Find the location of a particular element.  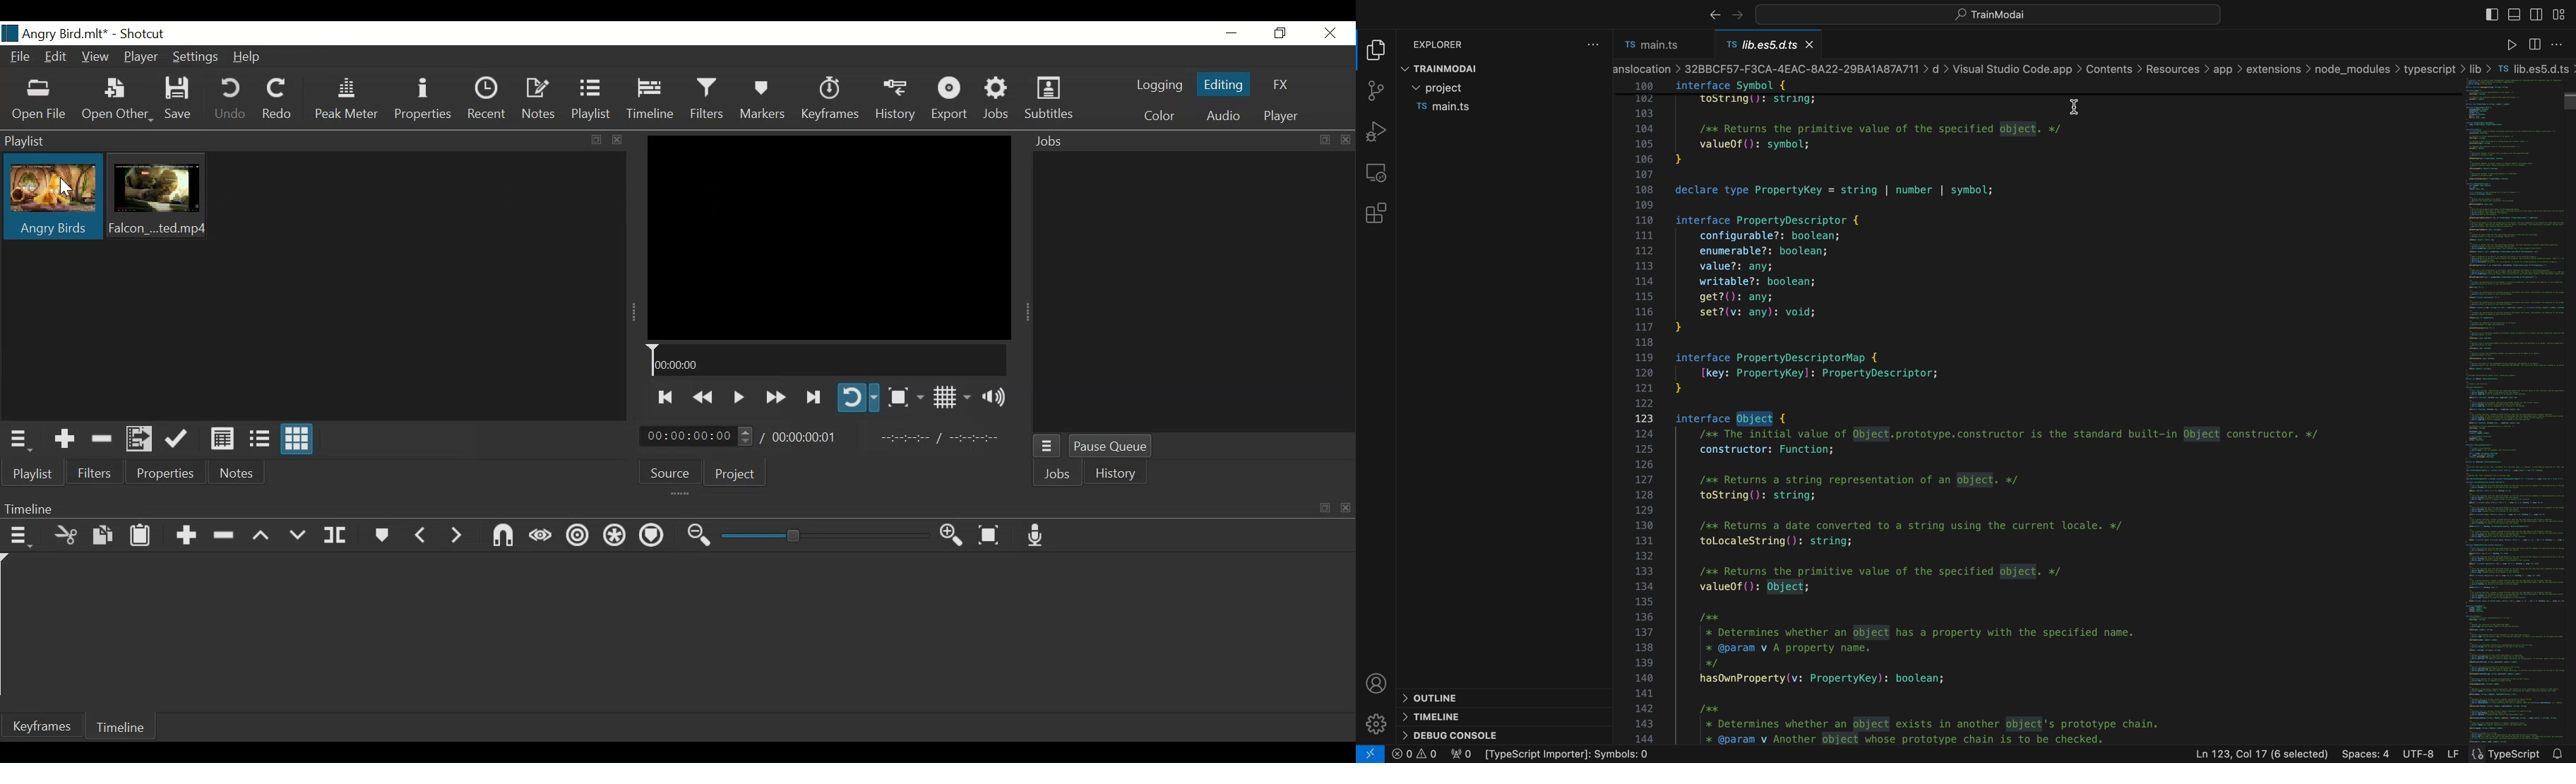

explorer is located at coordinates (1452, 45).